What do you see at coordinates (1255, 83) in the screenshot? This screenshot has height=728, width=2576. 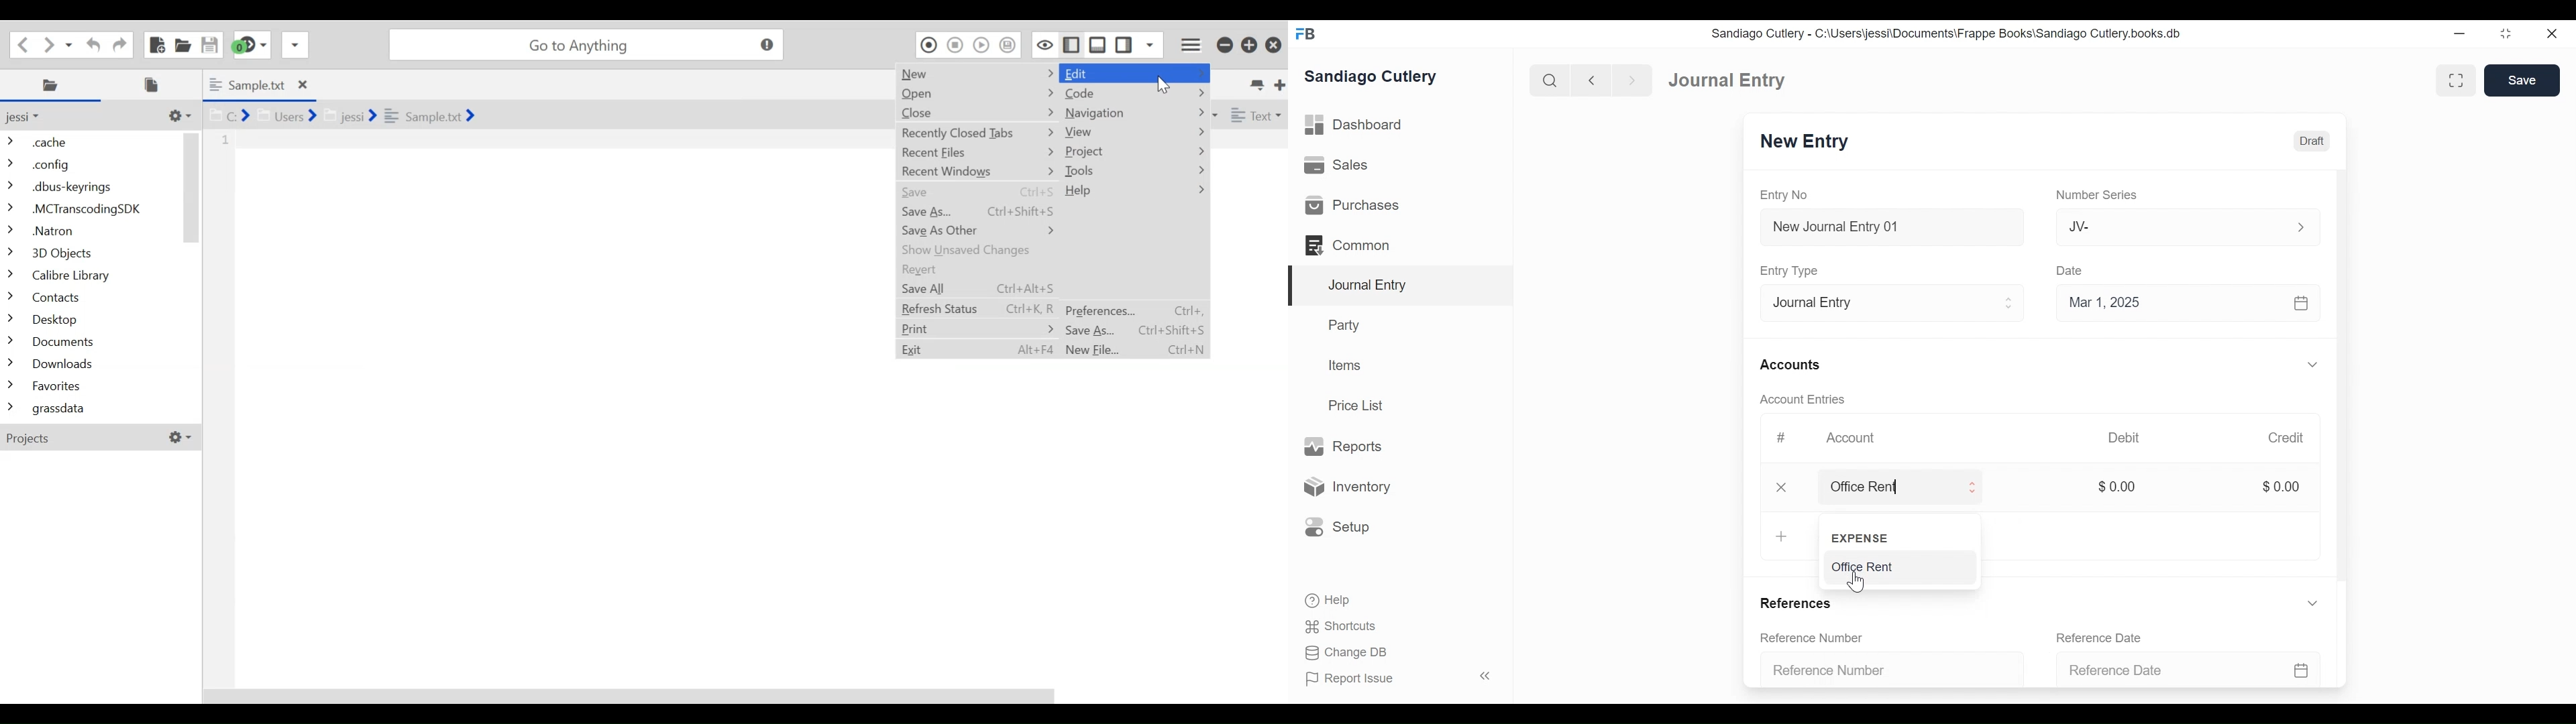 I see `List all tabs` at bounding box center [1255, 83].